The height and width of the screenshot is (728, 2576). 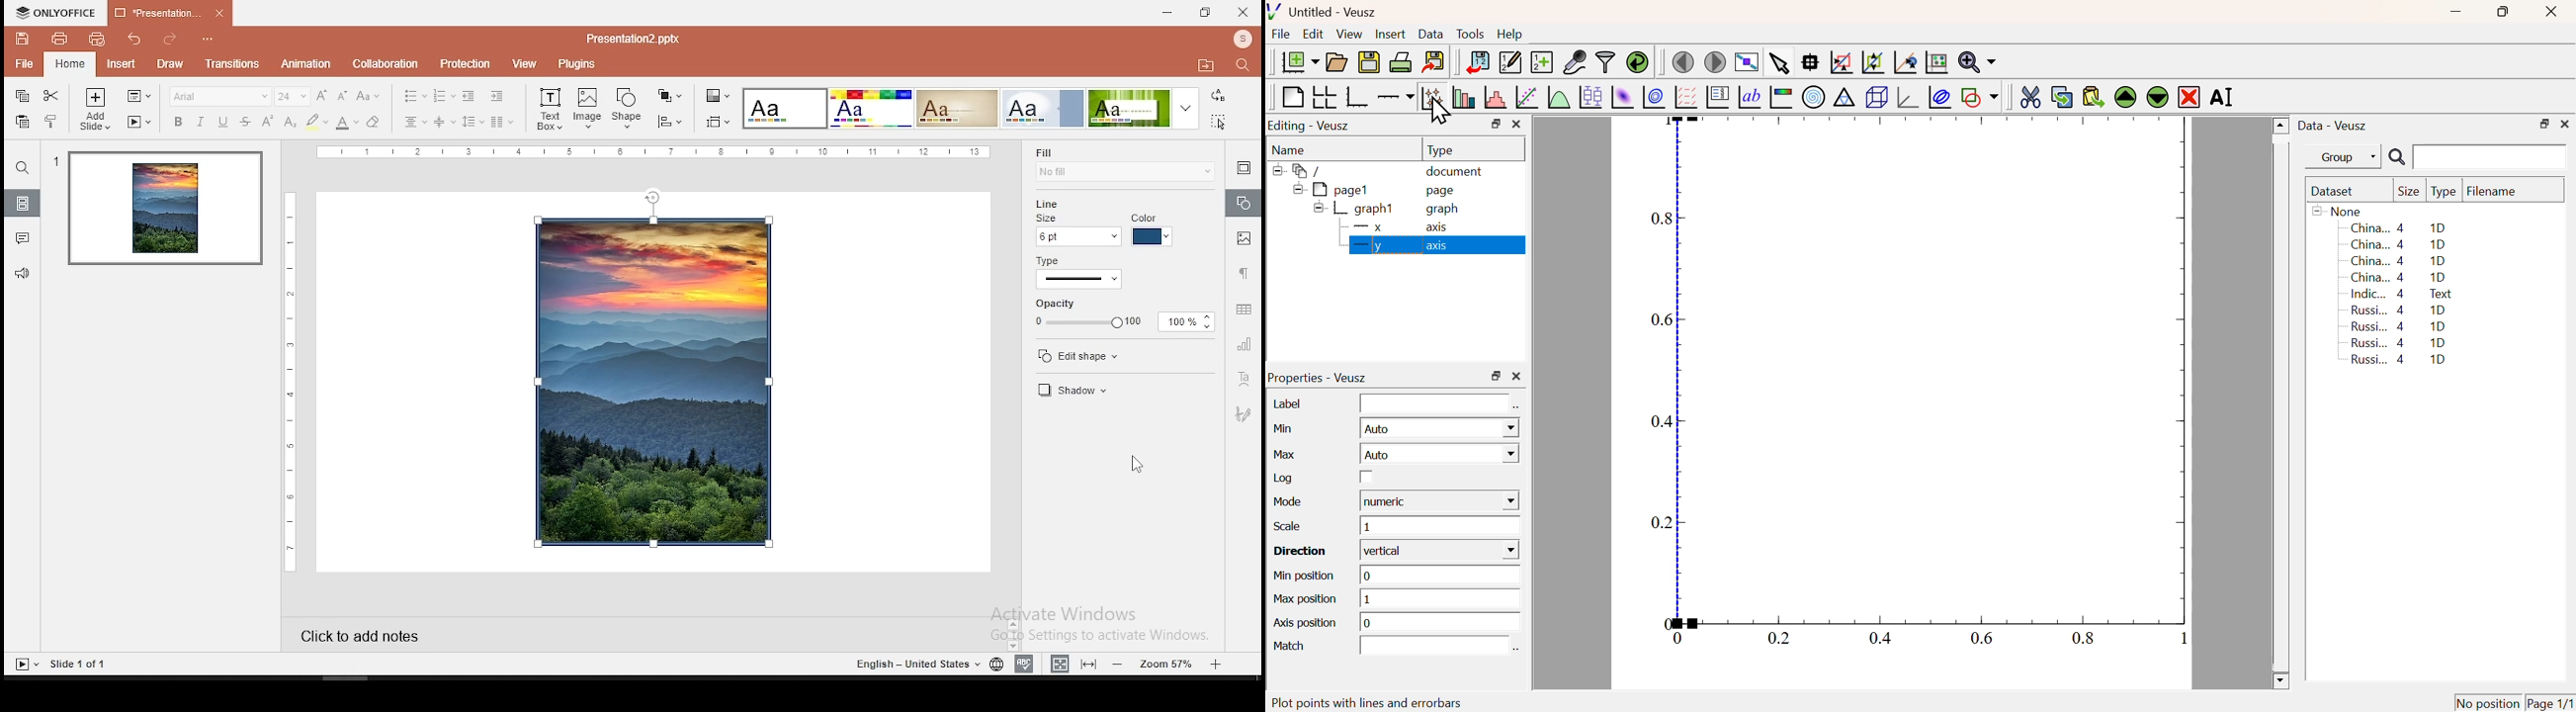 I want to click on opacity, so click(x=1117, y=318).